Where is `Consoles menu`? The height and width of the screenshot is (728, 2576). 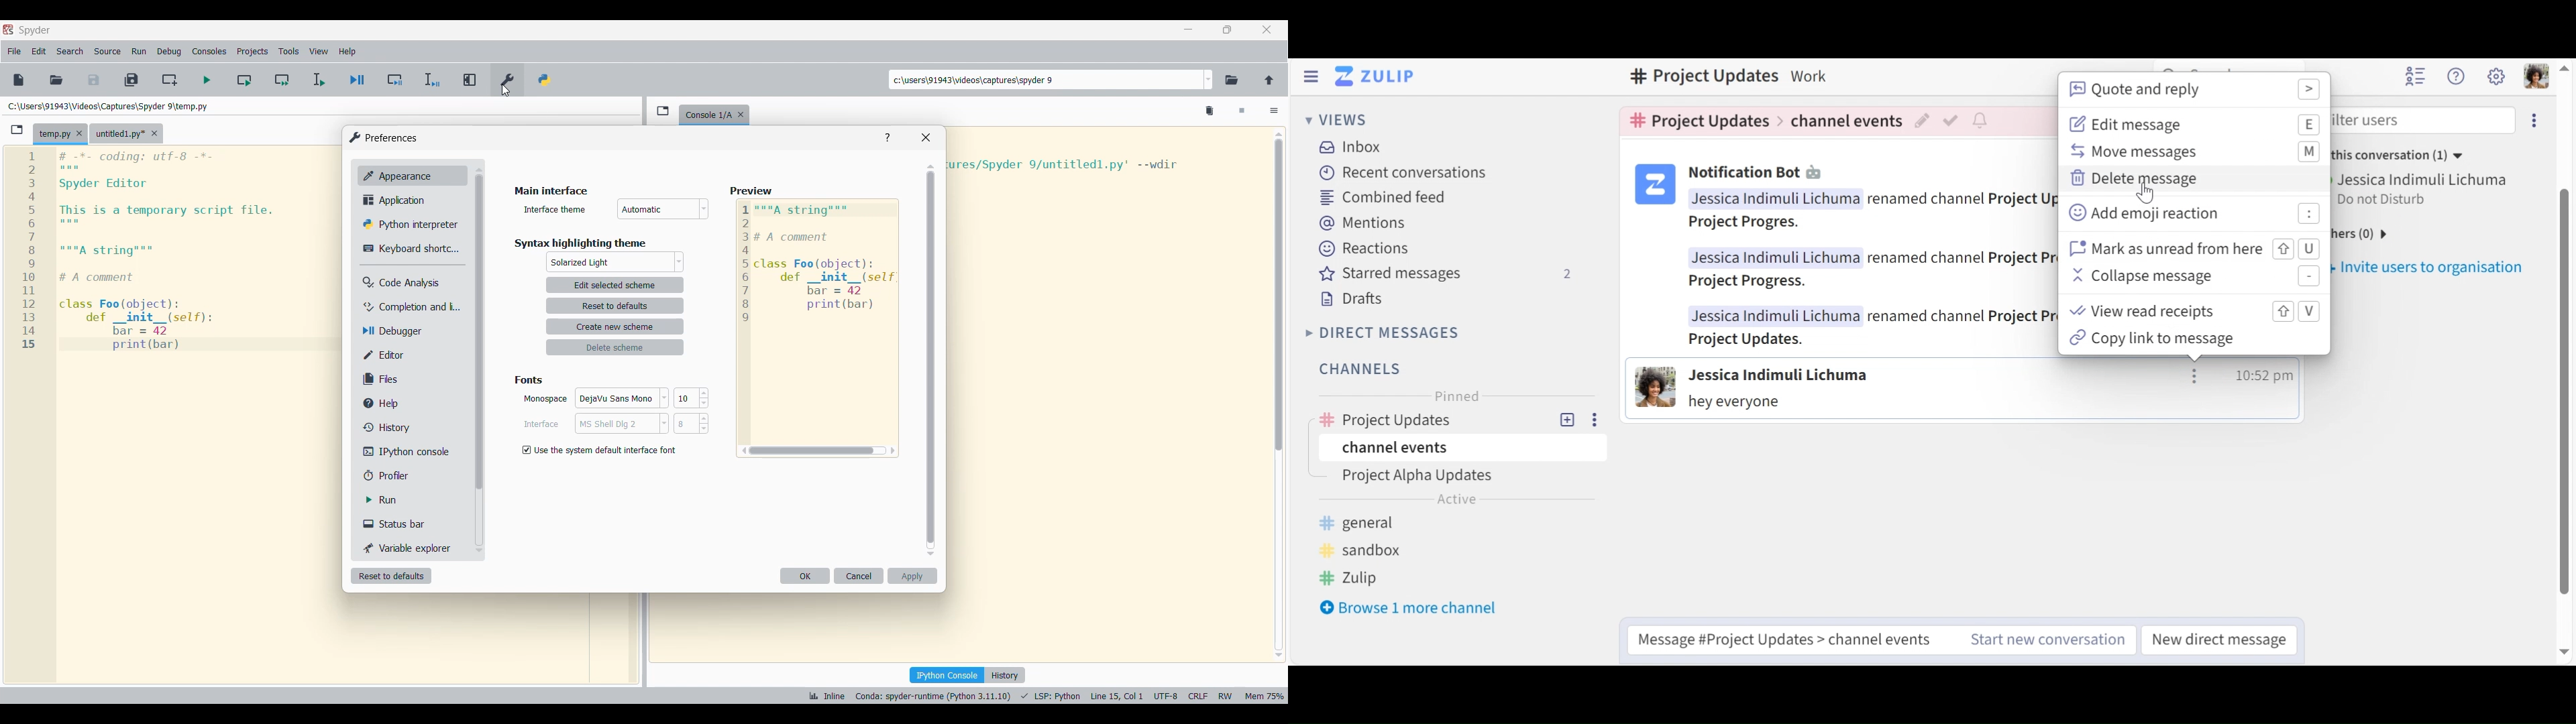 Consoles menu is located at coordinates (209, 52).